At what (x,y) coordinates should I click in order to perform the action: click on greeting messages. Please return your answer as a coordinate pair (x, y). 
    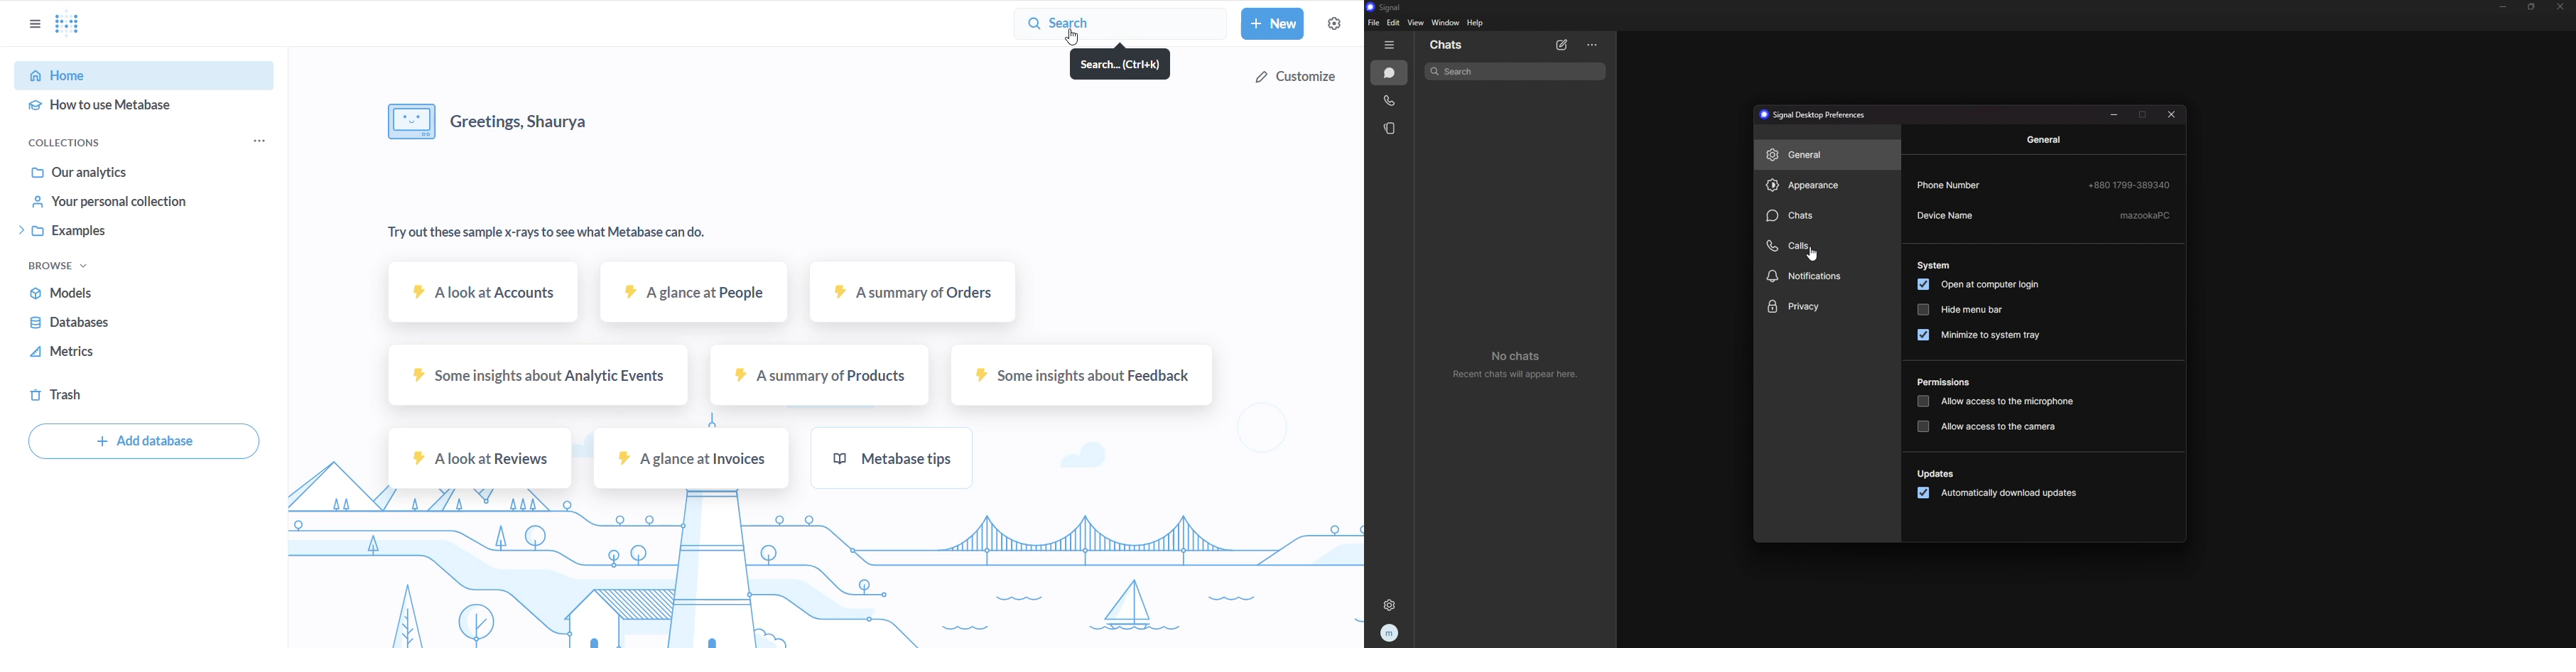
    Looking at the image, I should click on (541, 127).